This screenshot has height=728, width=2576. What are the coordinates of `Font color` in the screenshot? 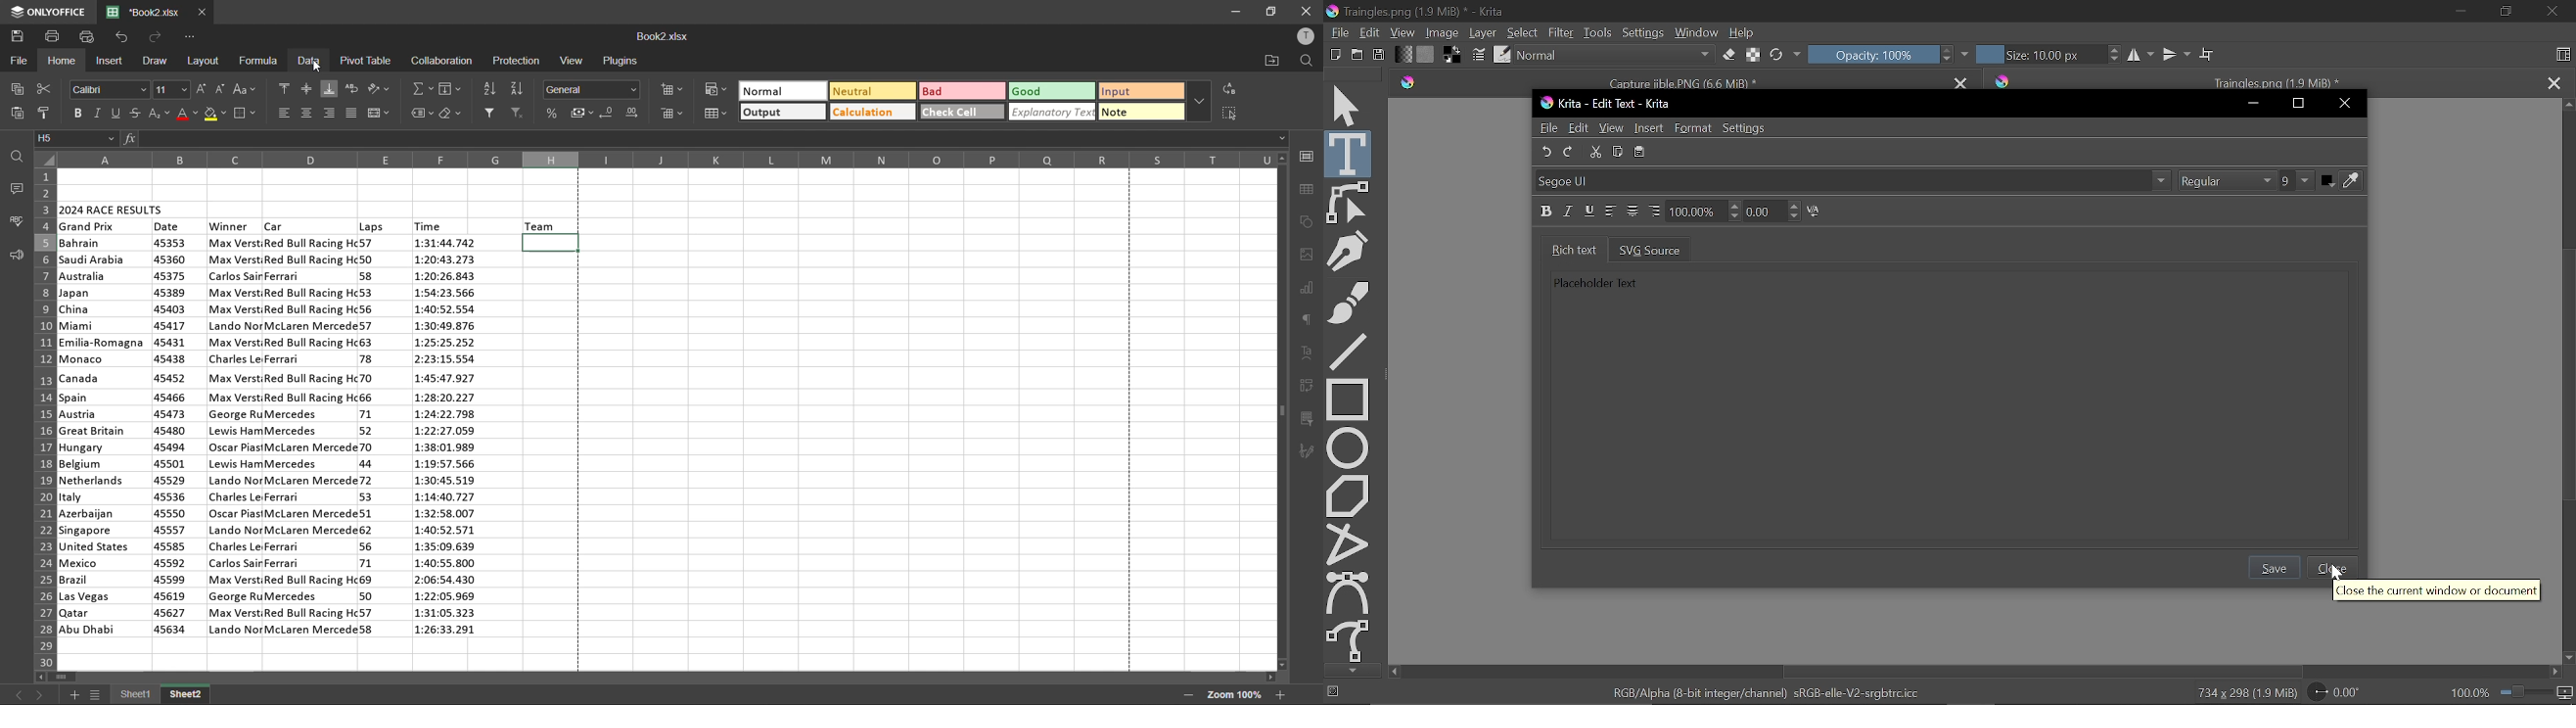 It's located at (2343, 181).